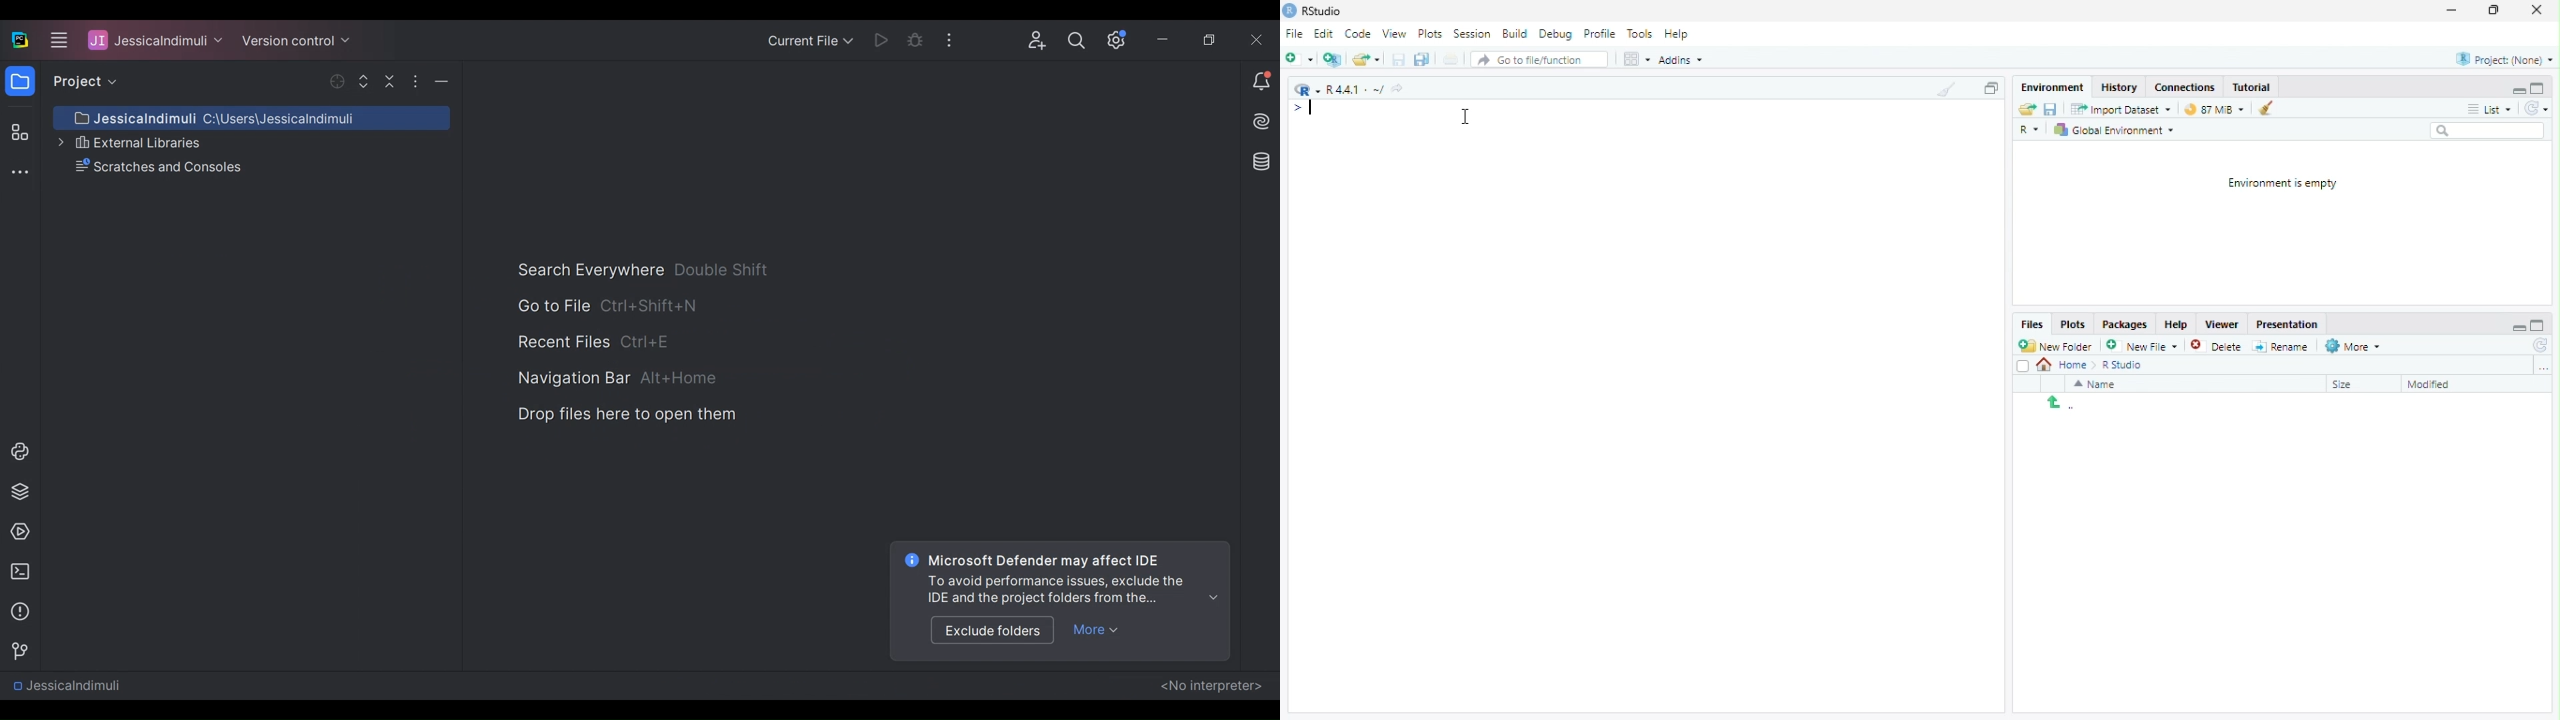 Image resolution: width=2576 pixels, height=728 pixels. What do you see at coordinates (2221, 325) in the screenshot?
I see `Viewer` at bounding box center [2221, 325].